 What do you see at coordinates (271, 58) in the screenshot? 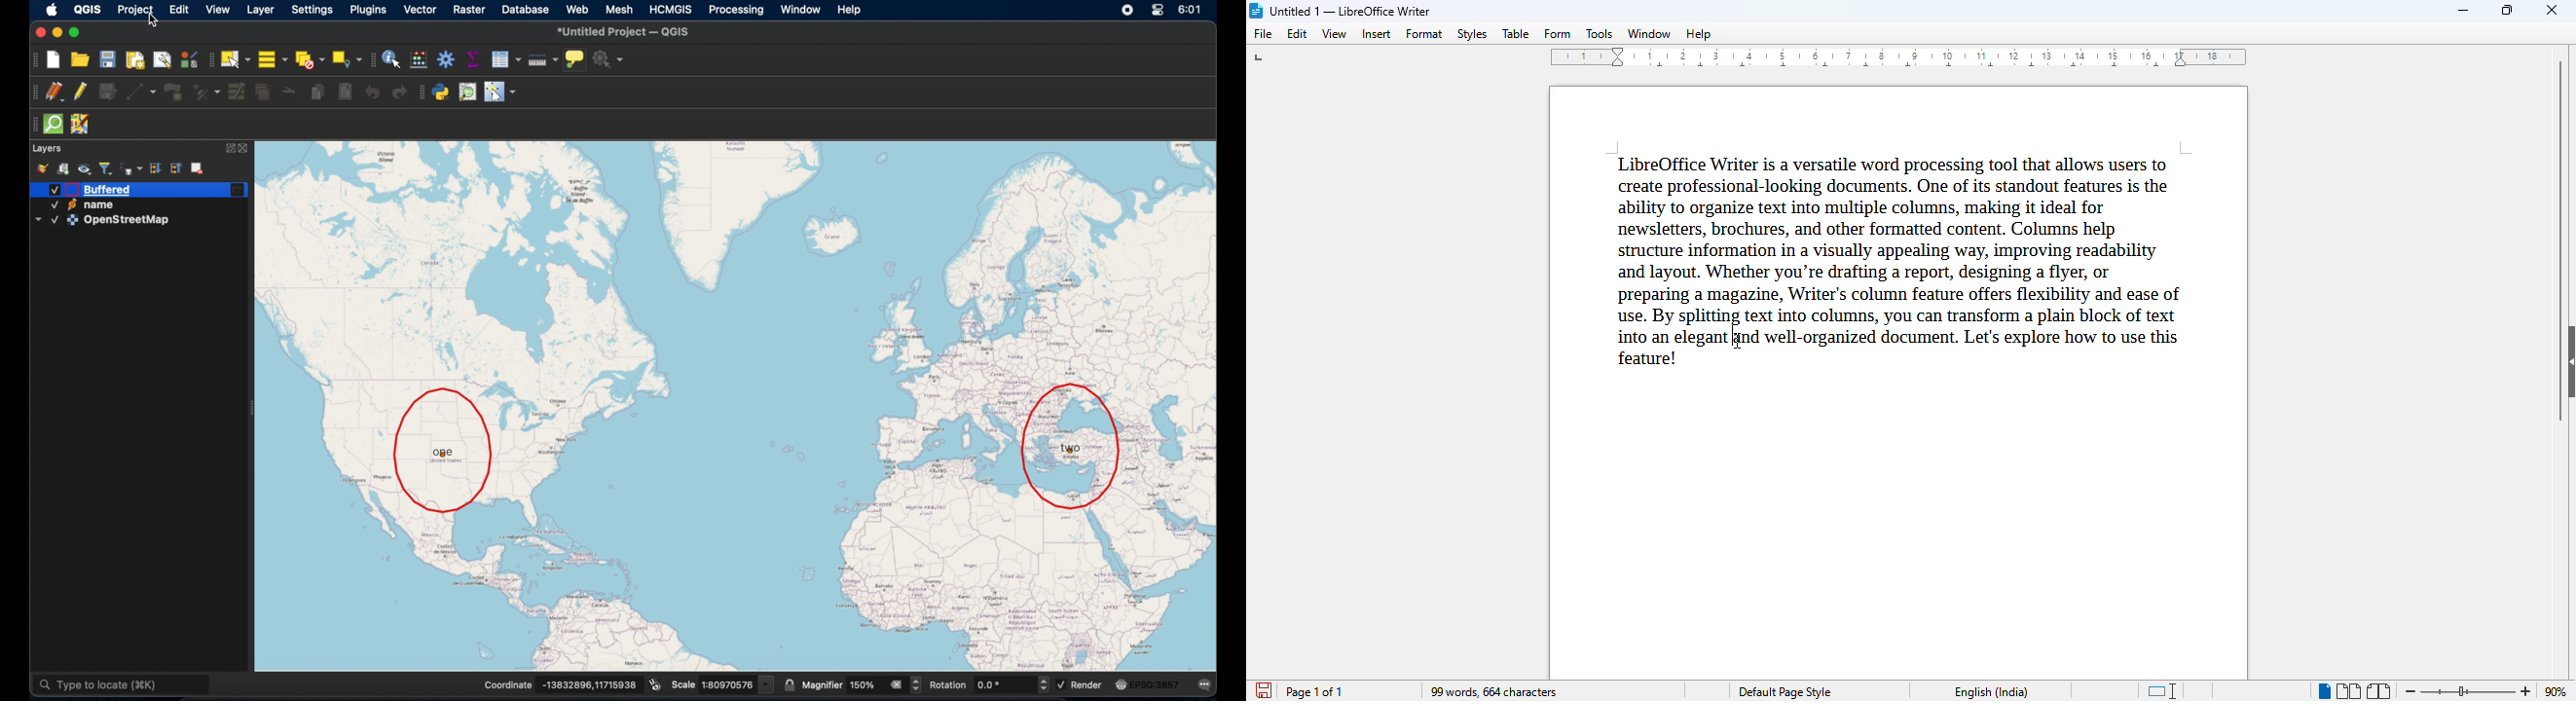
I see `select all features` at bounding box center [271, 58].